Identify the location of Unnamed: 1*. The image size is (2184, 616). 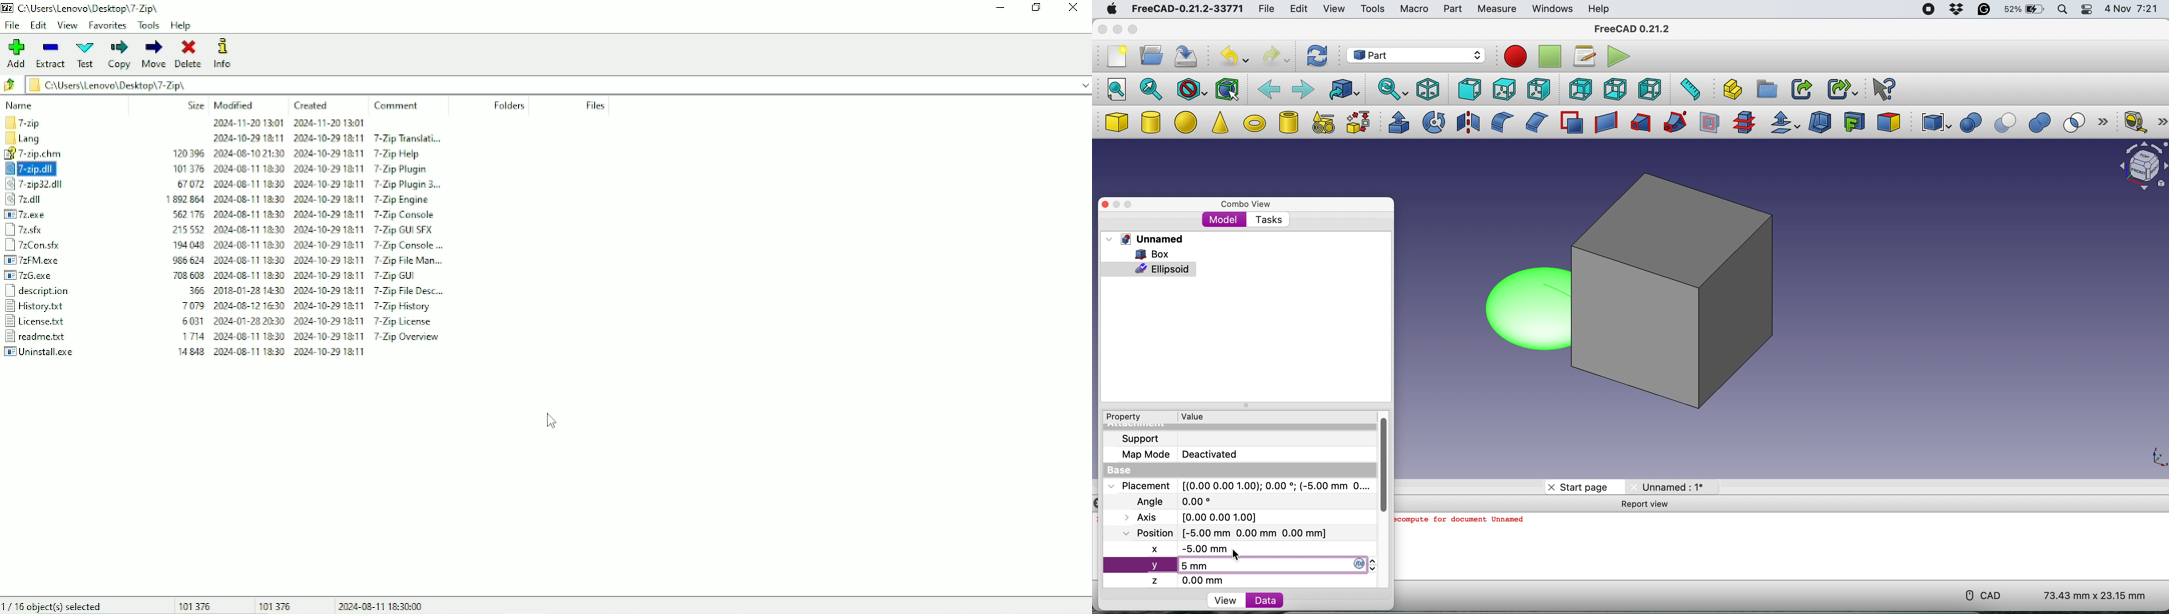
(1669, 487).